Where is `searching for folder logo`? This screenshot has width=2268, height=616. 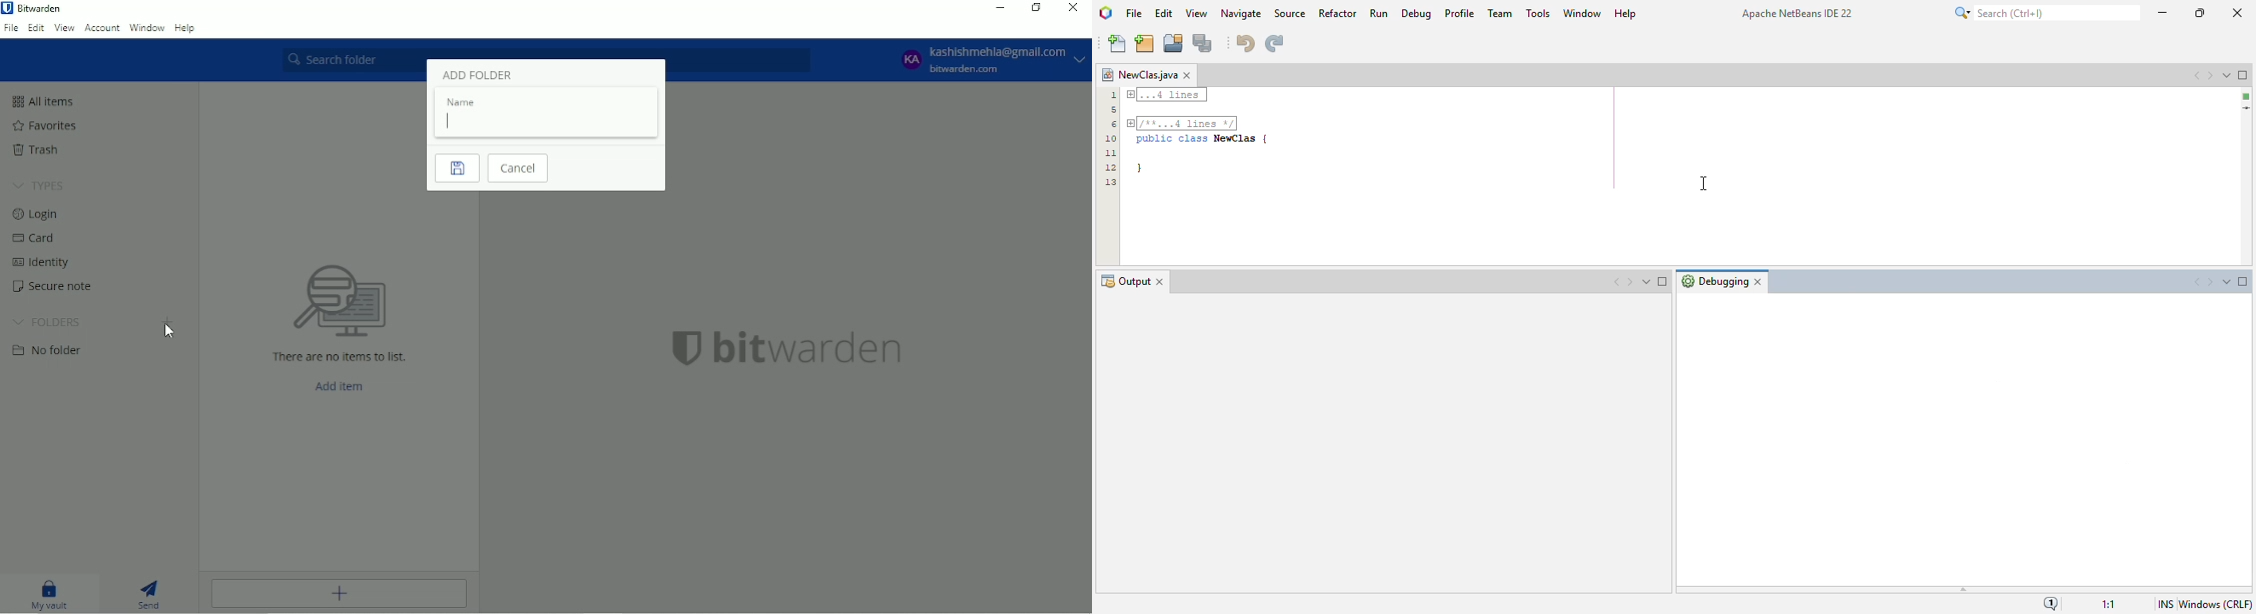
searching for folder logo is located at coordinates (339, 298).